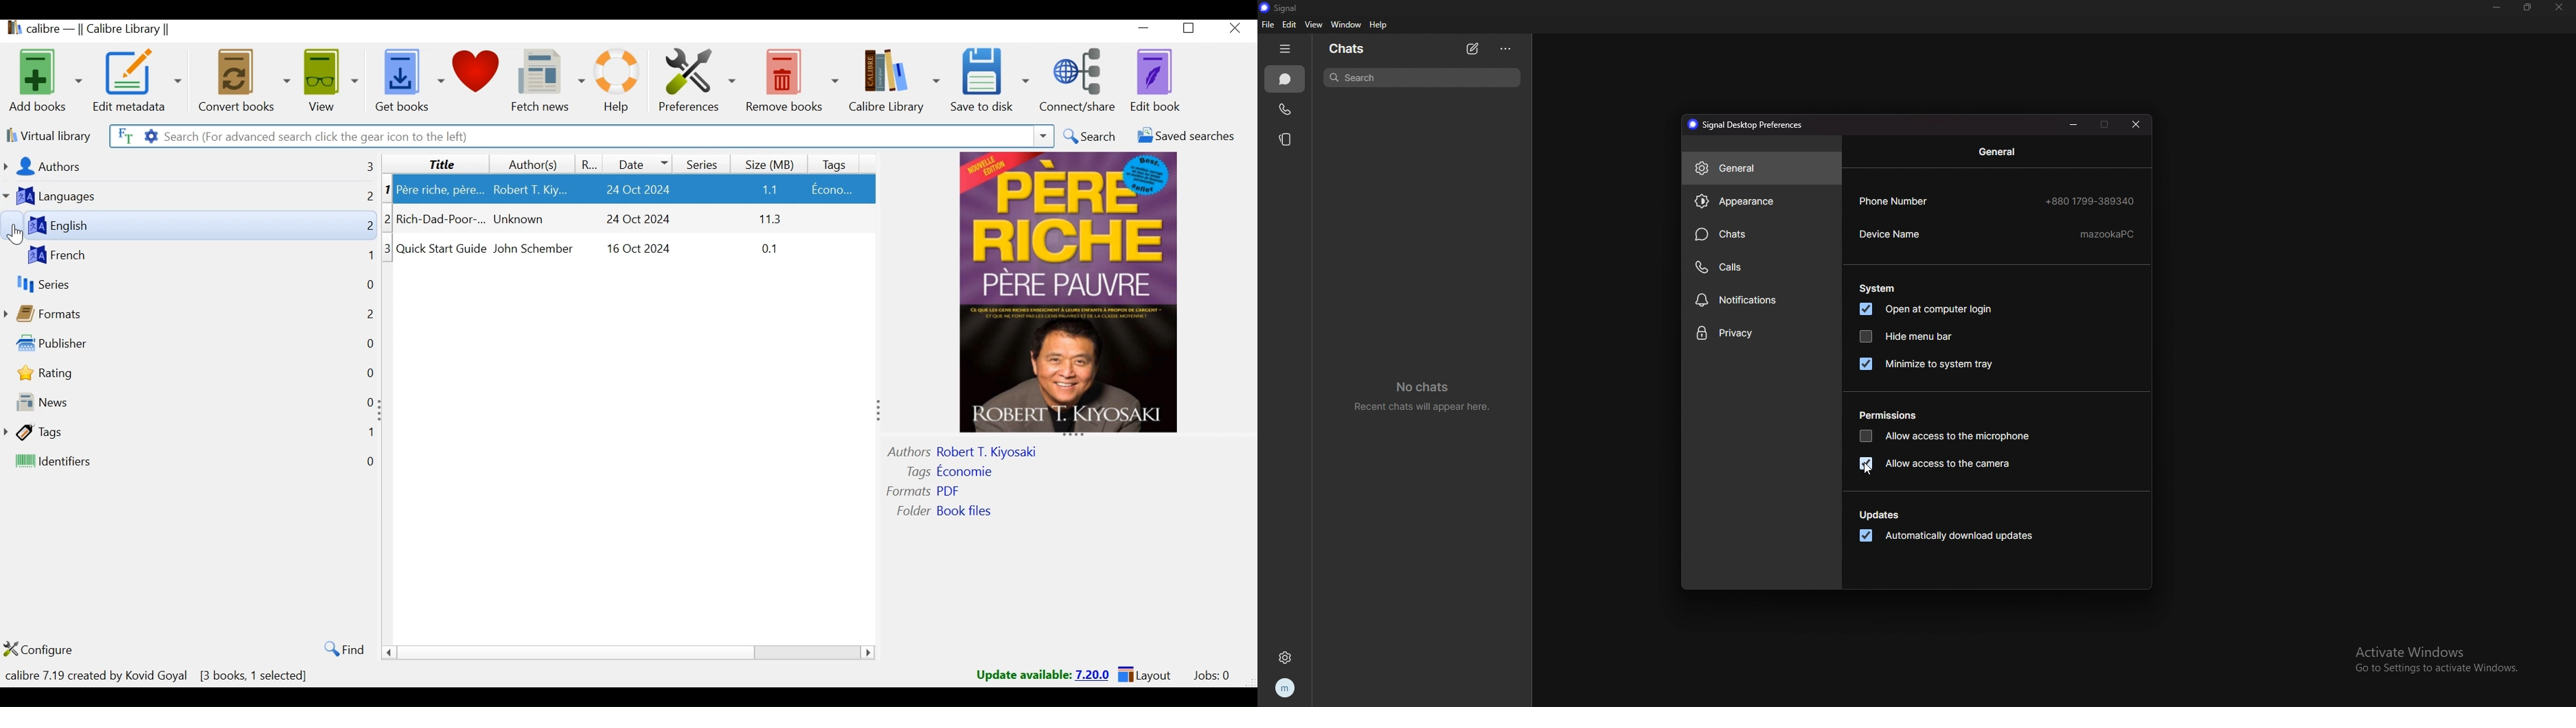  Describe the element at coordinates (1748, 125) in the screenshot. I see `signal desktop preferences` at that location.